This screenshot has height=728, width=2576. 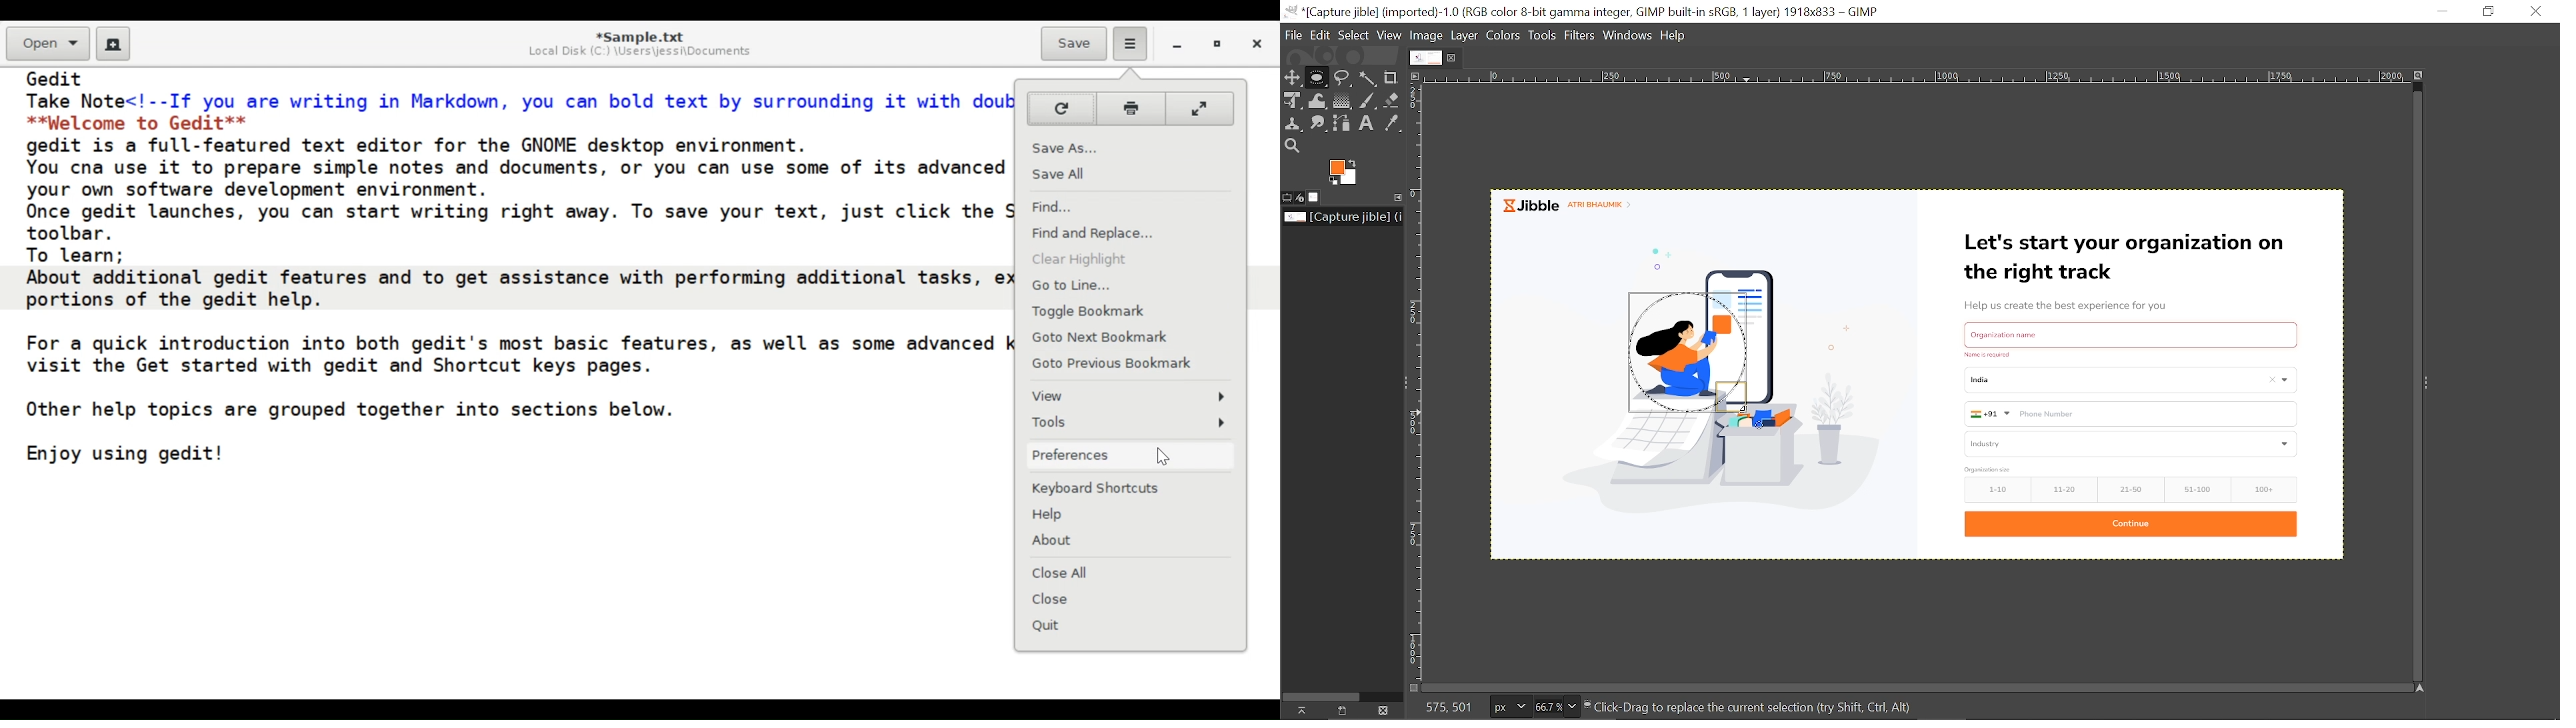 What do you see at coordinates (1919, 683) in the screenshot?
I see `horizontal scroll bar` at bounding box center [1919, 683].